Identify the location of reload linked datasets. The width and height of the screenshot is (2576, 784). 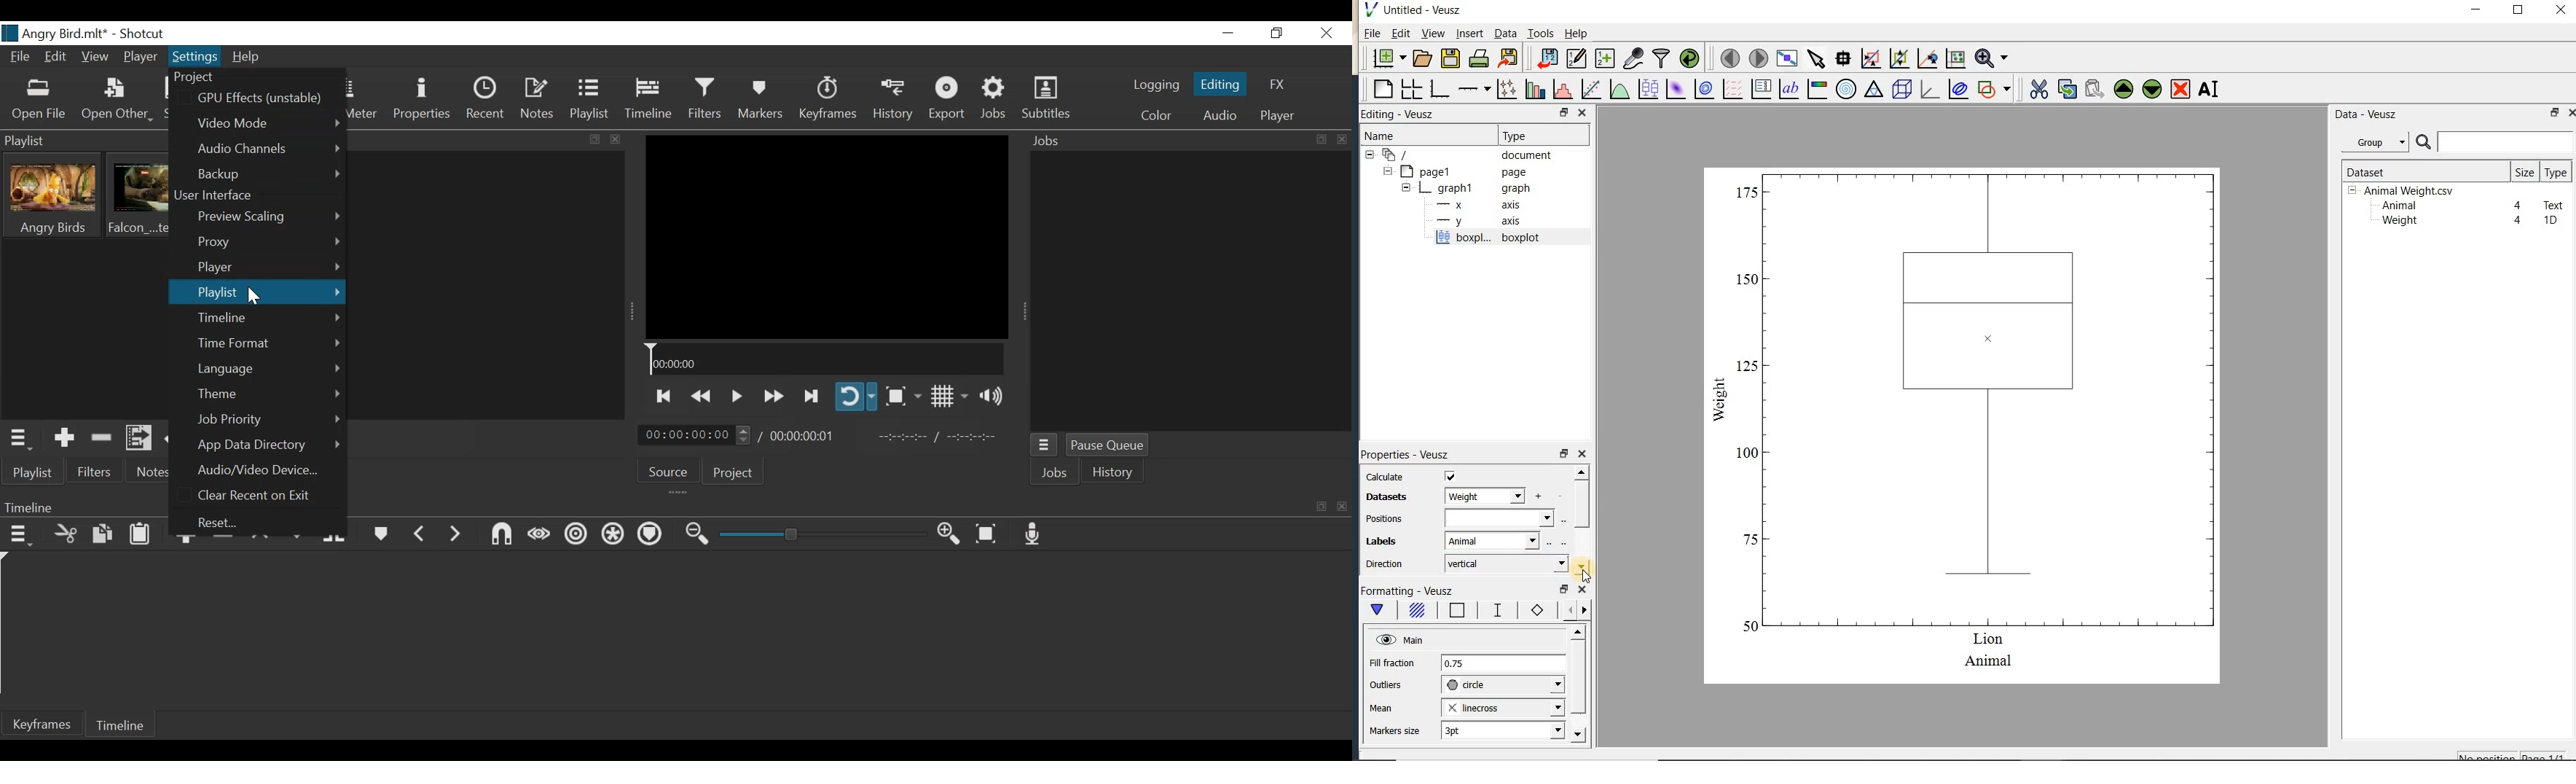
(1689, 57).